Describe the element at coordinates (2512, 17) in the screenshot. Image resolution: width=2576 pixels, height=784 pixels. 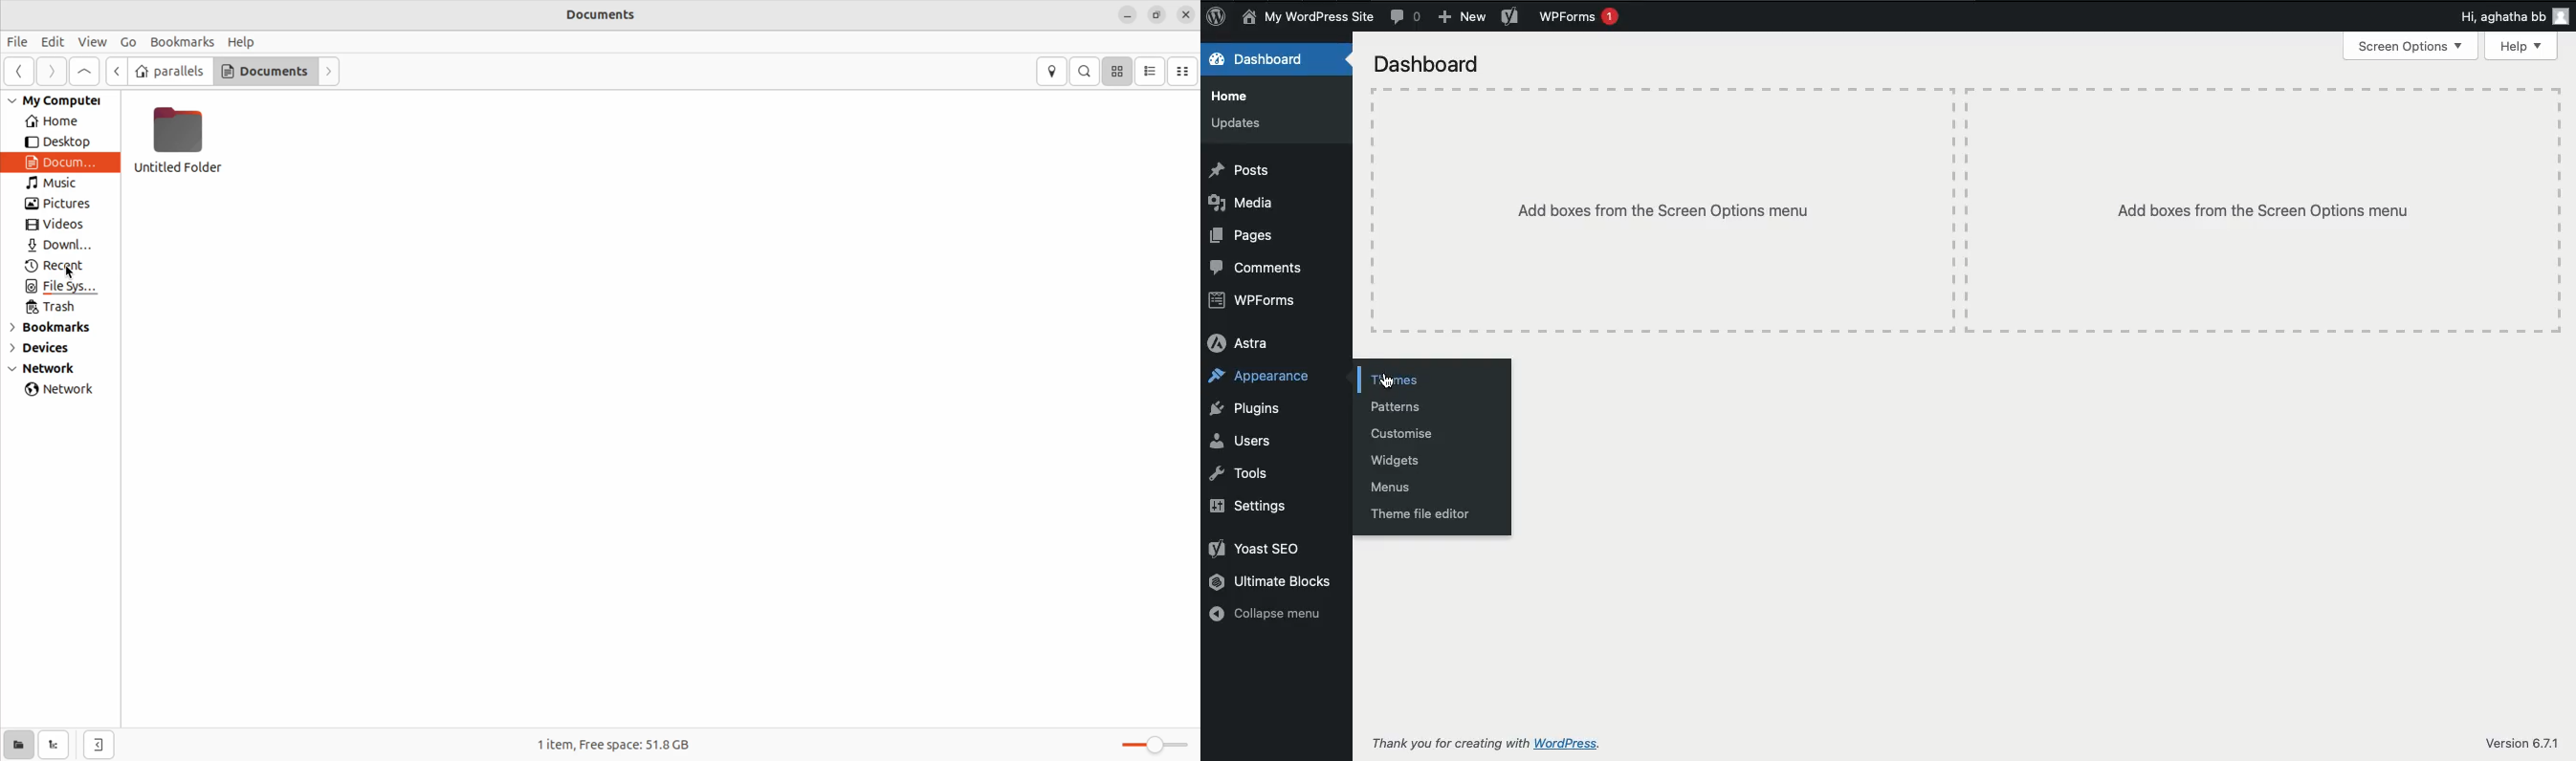
I see `Hi user` at that location.